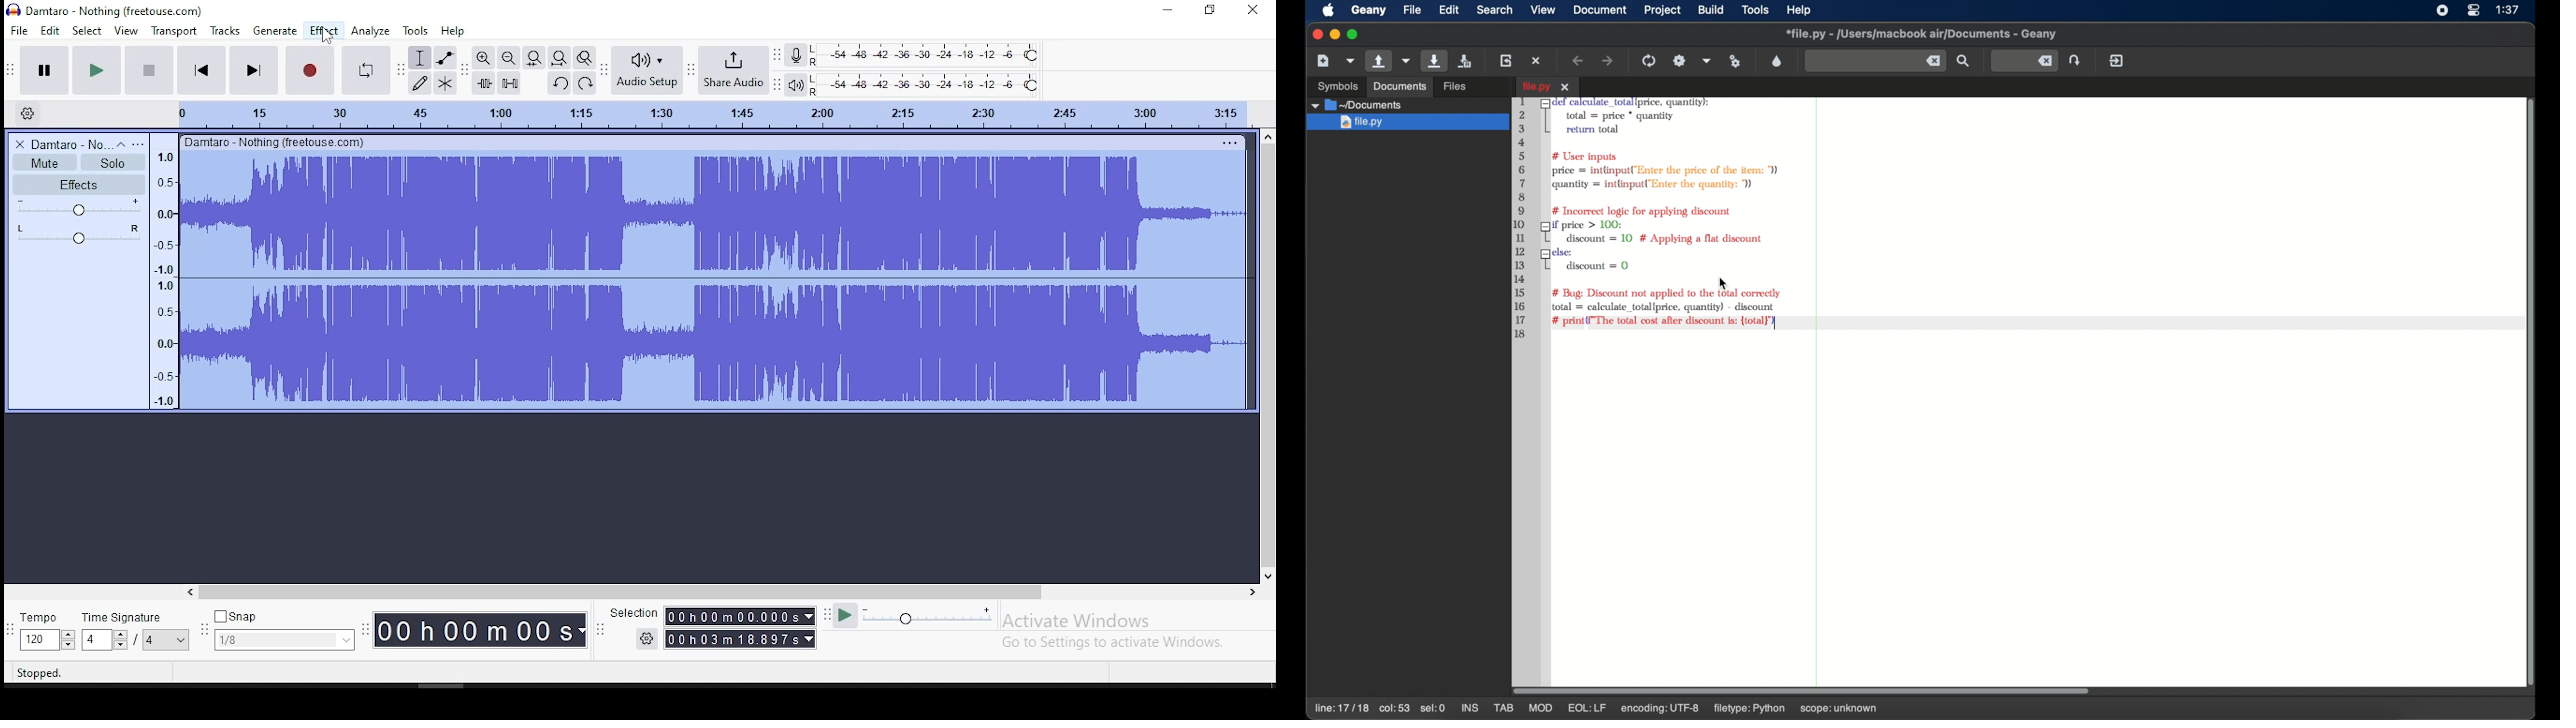 The height and width of the screenshot is (728, 2576). What do you see at coordinates (1799, 10) in the screenshot?
I see `help` at bounding box center [1799, 10].